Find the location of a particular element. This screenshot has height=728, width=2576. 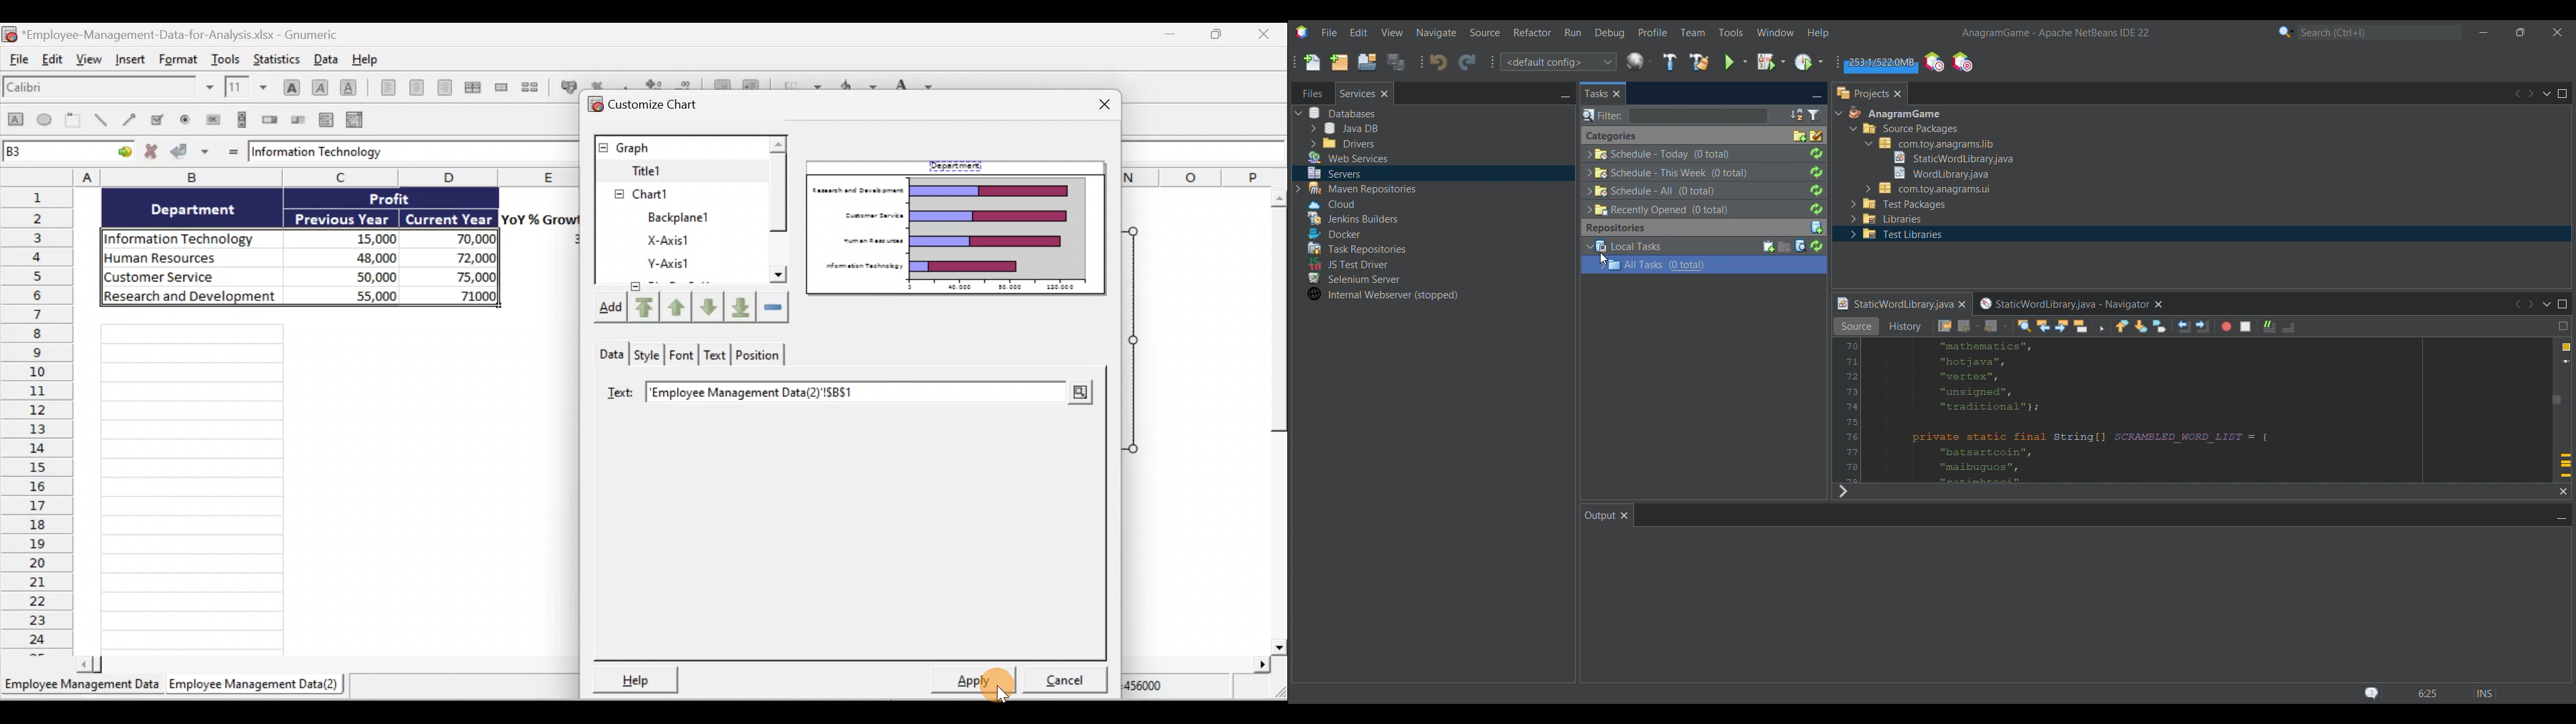

Tools is located at coordinates (229, 58).